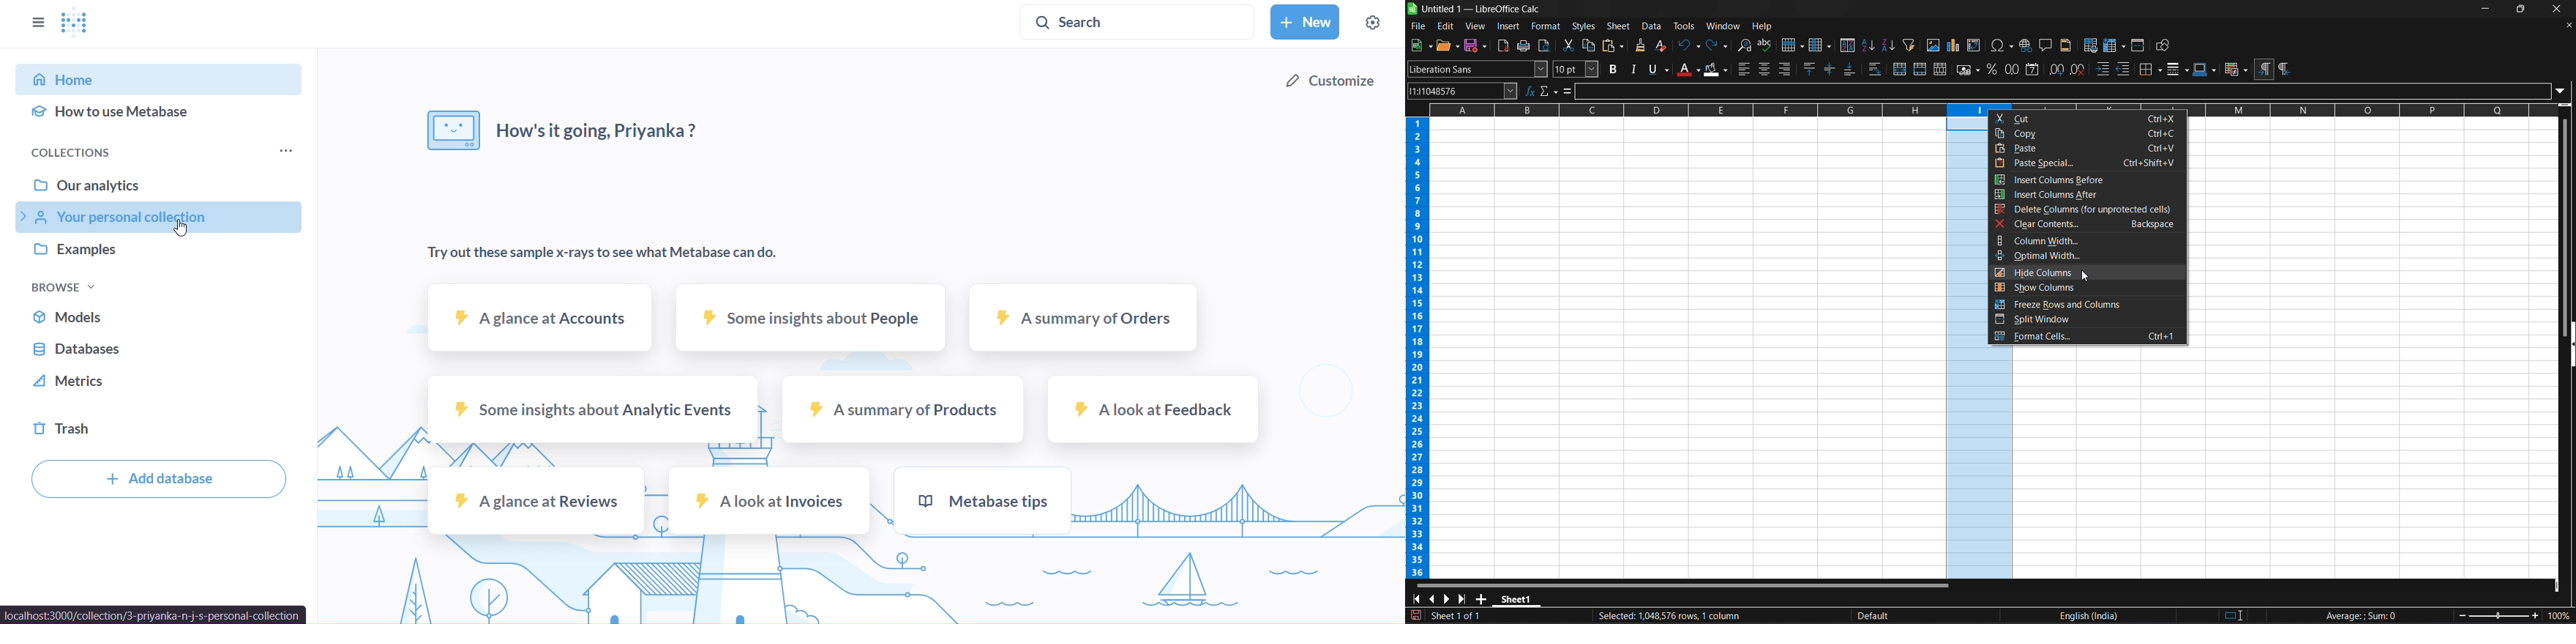 This screenshot has width=2576, height=644. I want to click on insert chart, so click(1955, 45).